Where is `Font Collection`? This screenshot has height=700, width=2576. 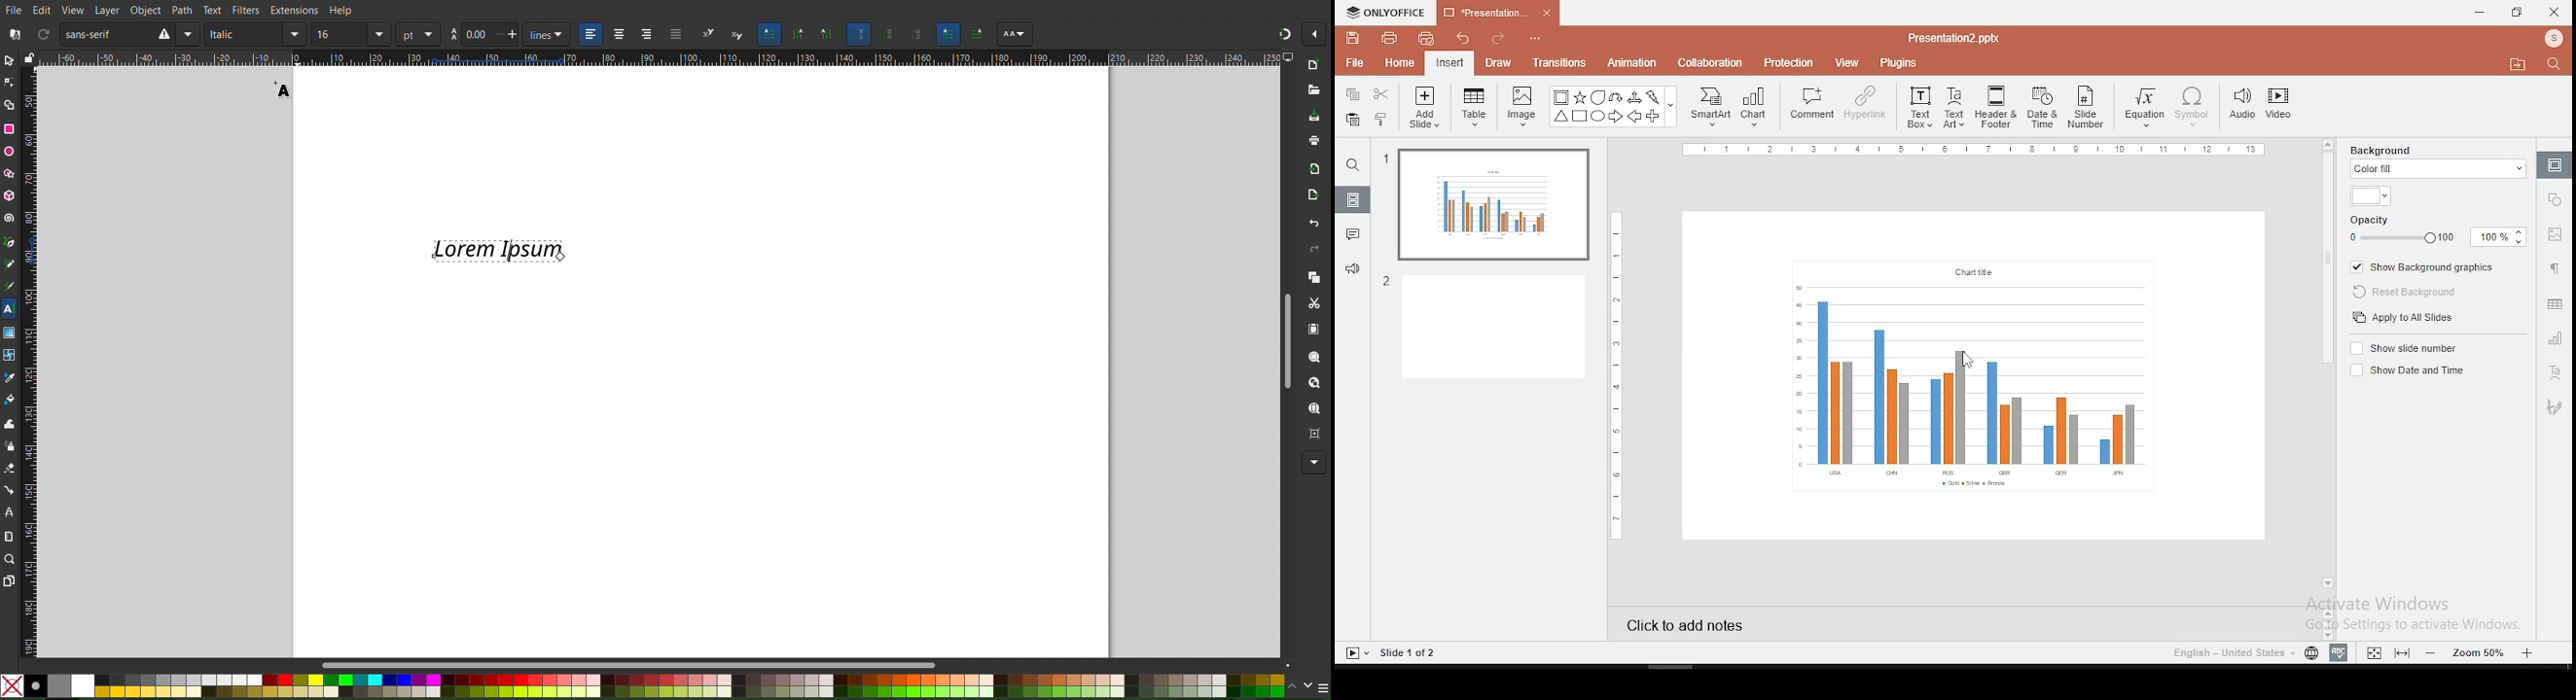
Font Collection is located at coordinates (13, 35).